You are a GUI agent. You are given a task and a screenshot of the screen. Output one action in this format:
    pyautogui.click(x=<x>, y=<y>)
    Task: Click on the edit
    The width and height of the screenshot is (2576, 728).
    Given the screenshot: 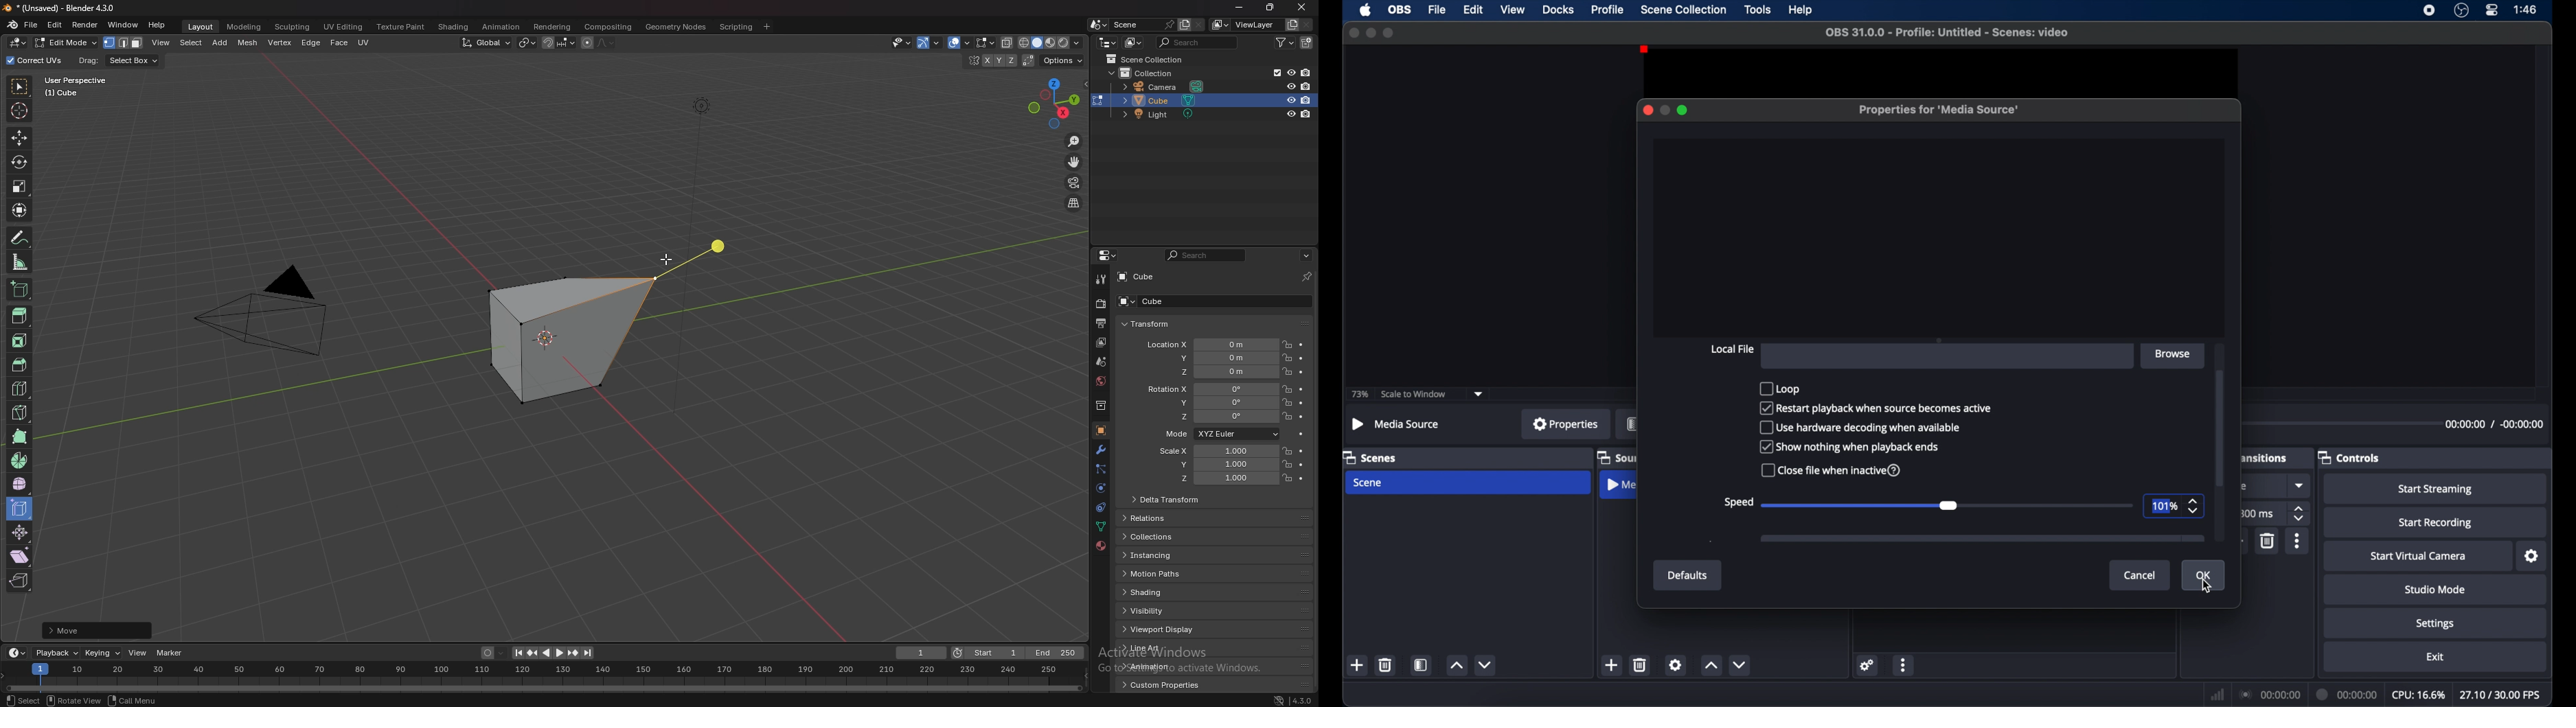 What is the action you would take?
    pyautogui.click(x=55, y=26)
    